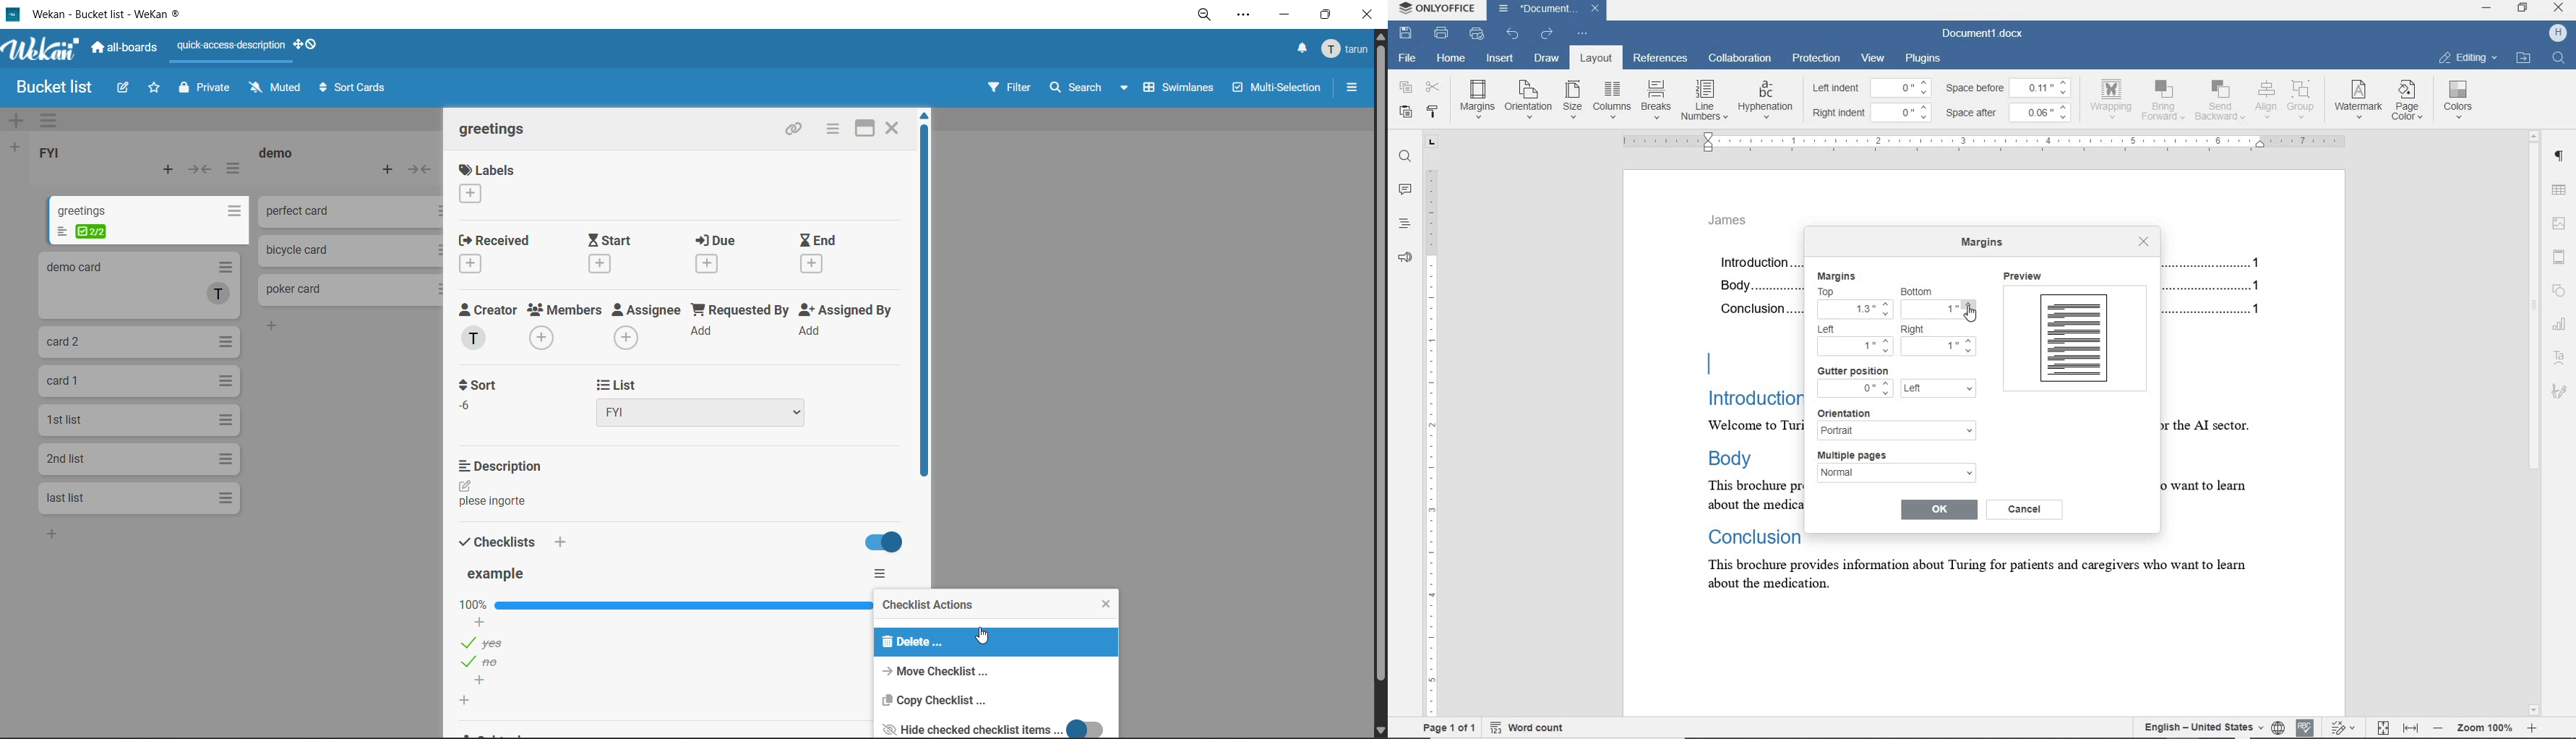 This screenshot has width=2576, height=756. I want to click on margins, so click(1985, 244).